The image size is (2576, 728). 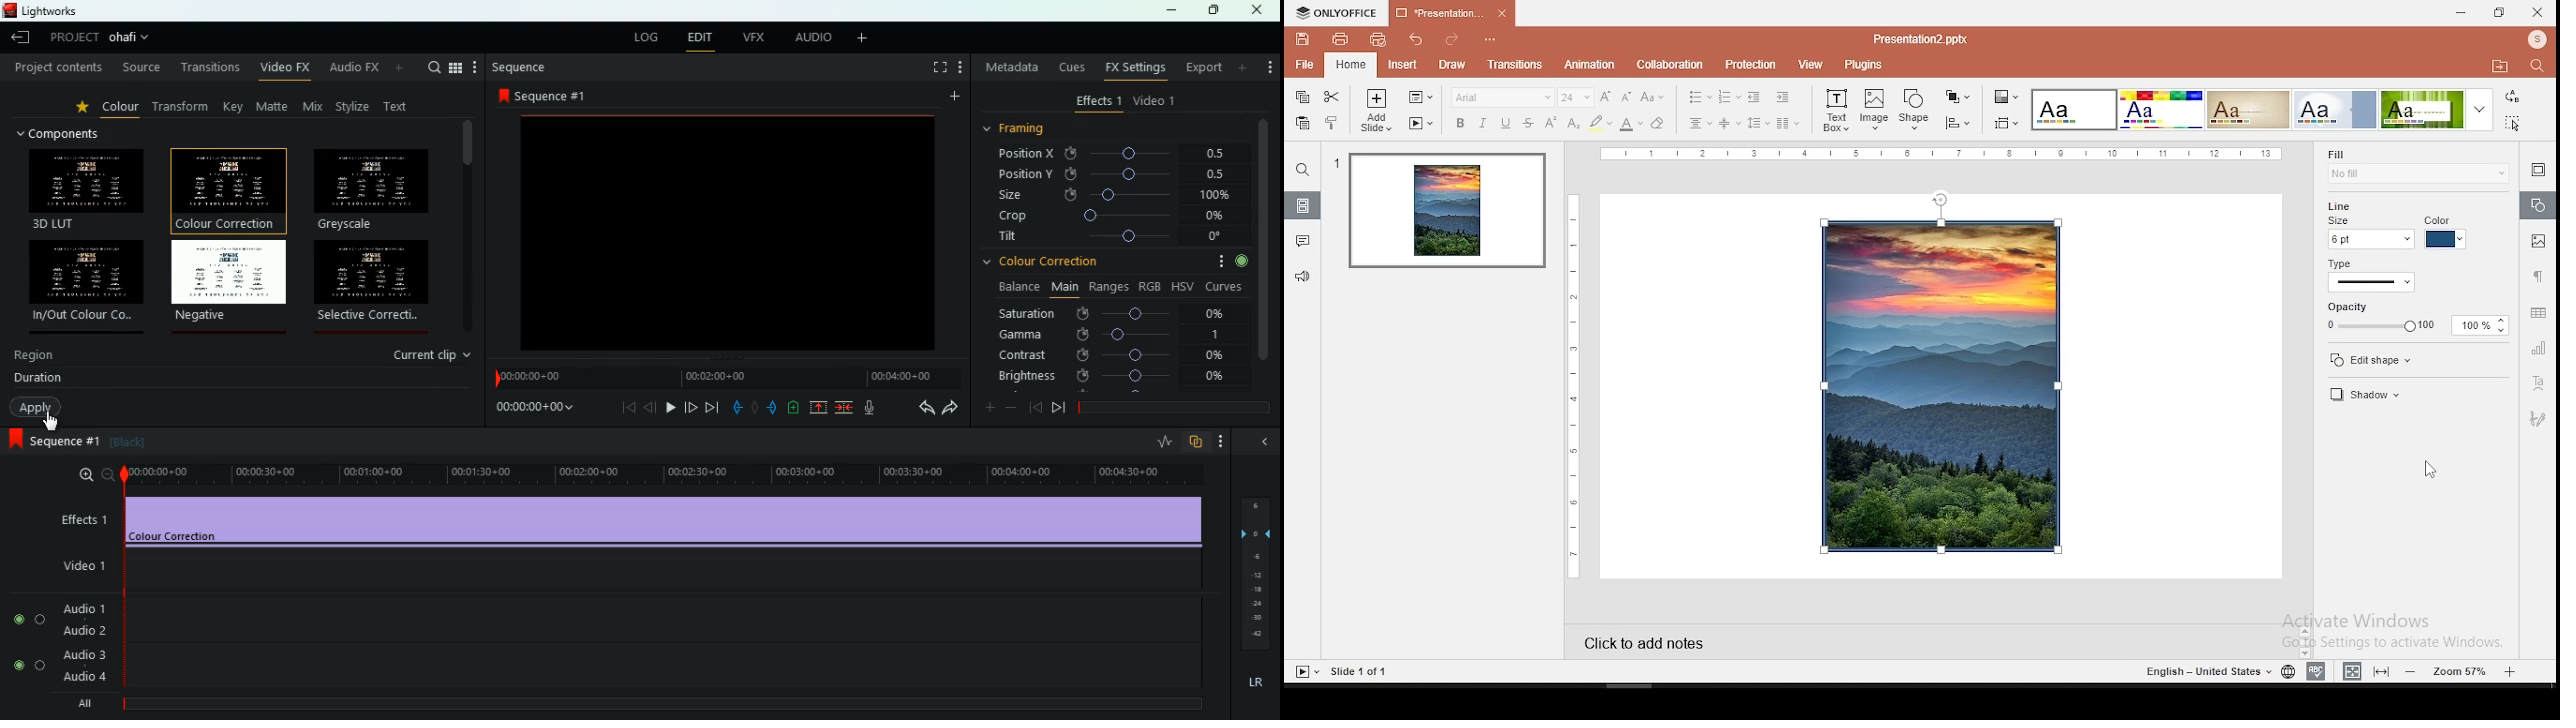 What do you see at coordinates (2160, 109) in the screenshot?
I see `theme ` at bounding box center [2160, 109].